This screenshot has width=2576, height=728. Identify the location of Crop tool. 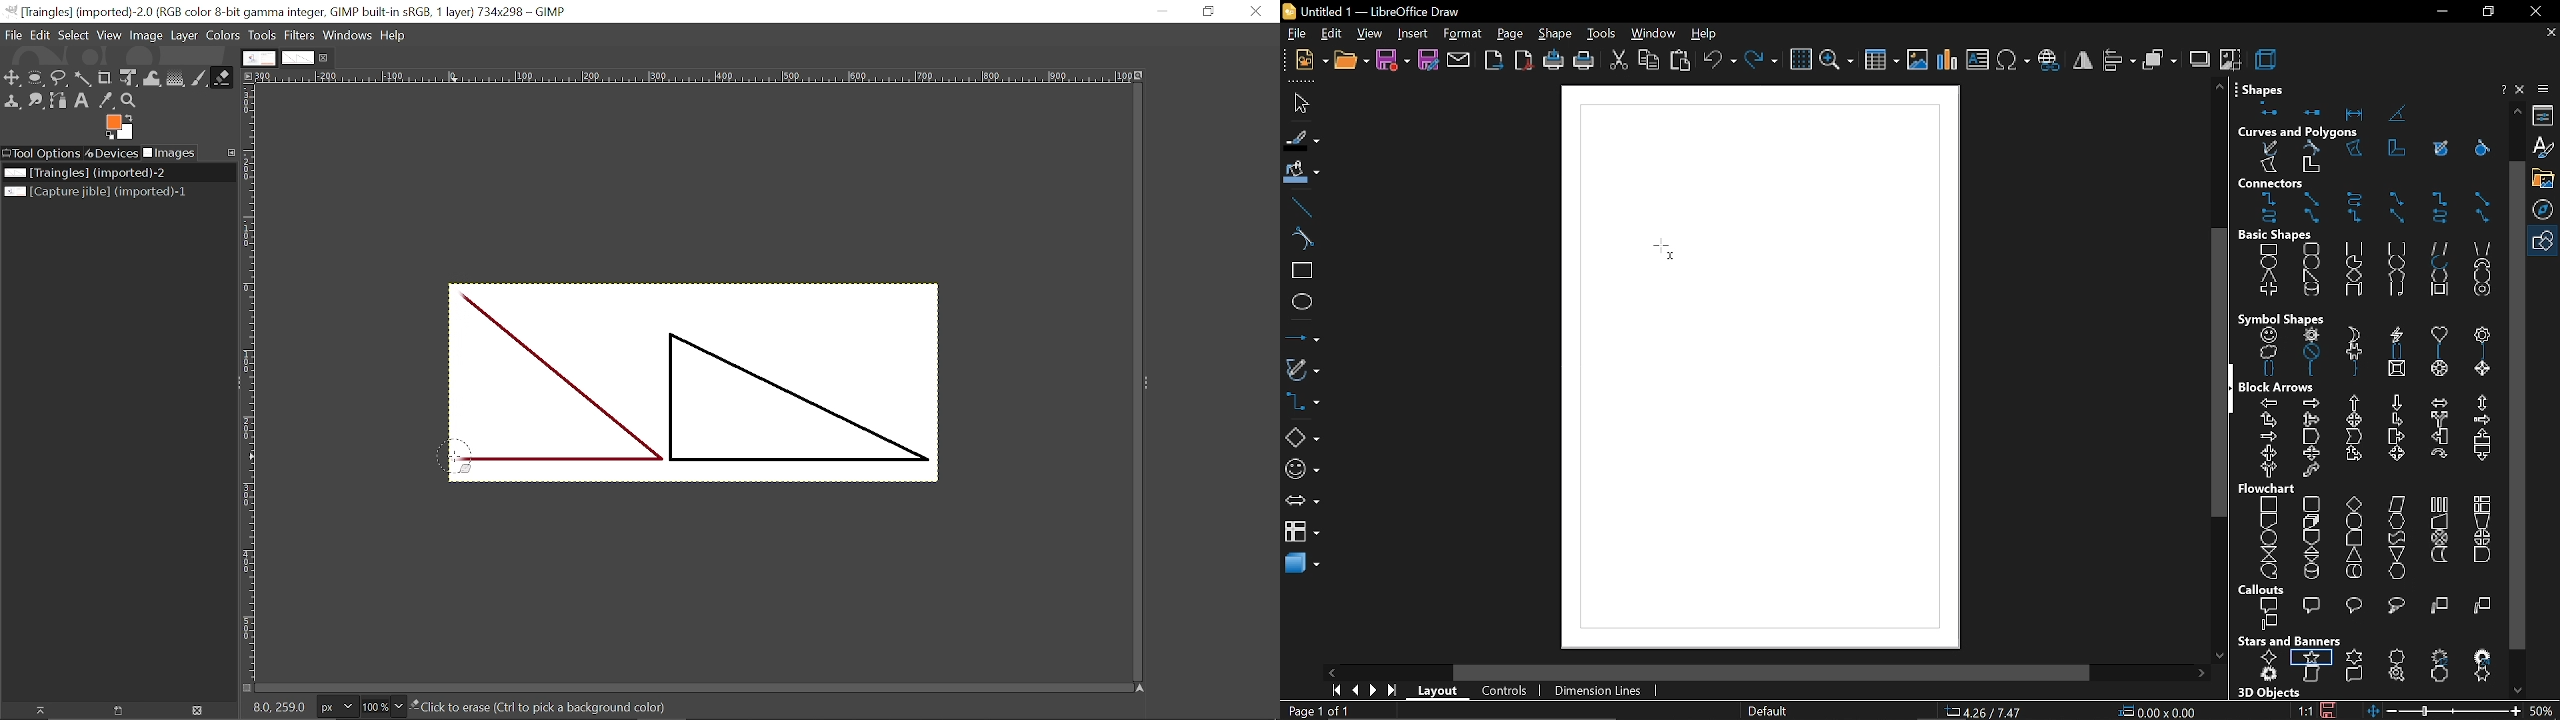
(103, 78).